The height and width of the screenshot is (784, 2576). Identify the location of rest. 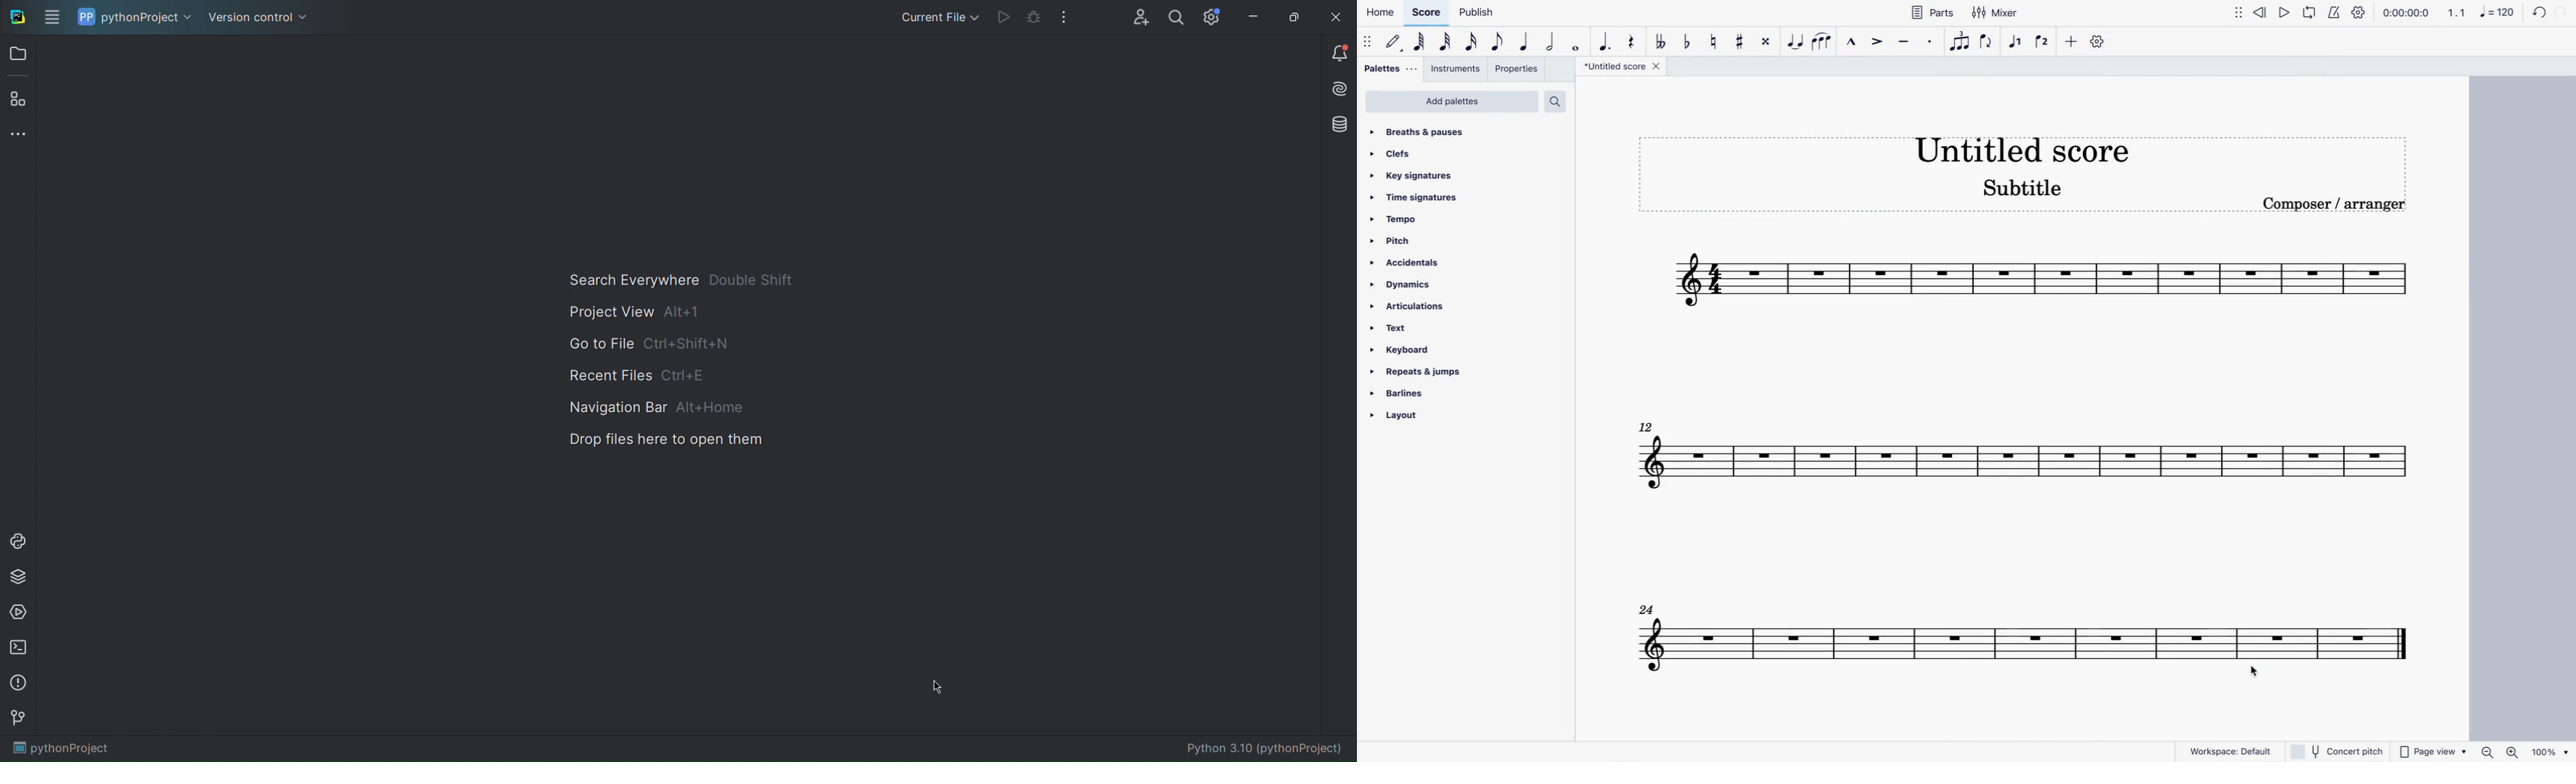
(1630, 43).